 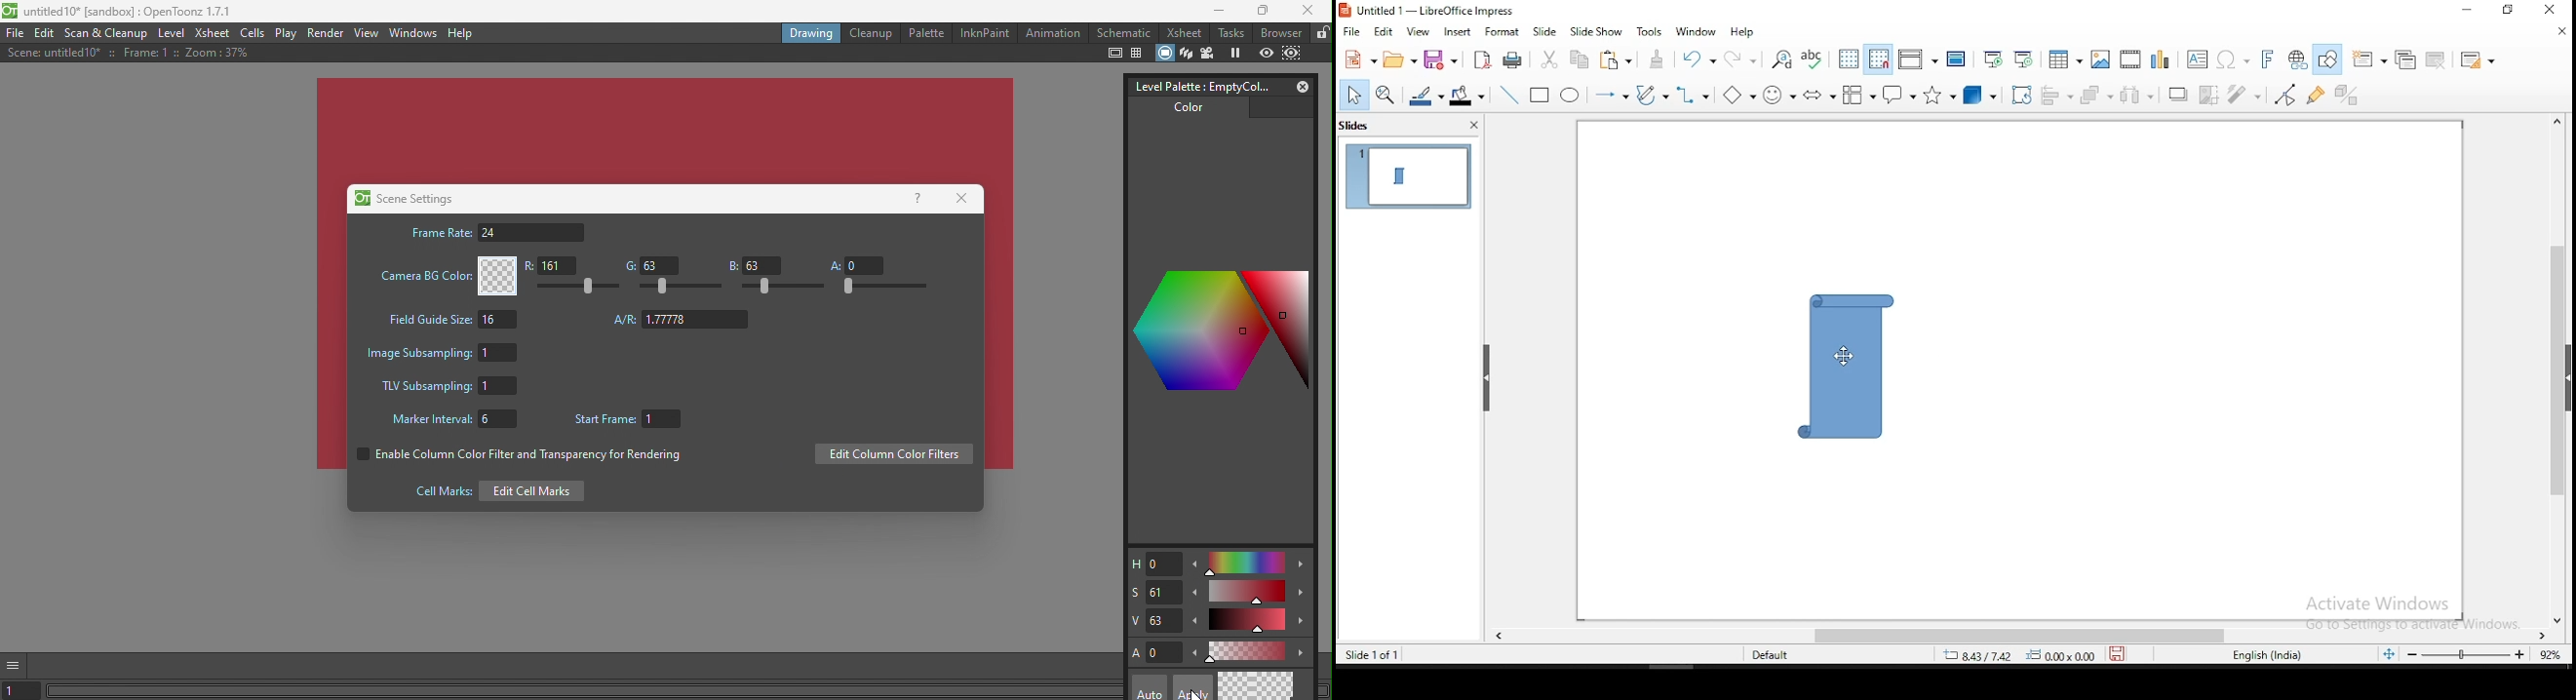 I want to click on A, so click(x=856, y=264).